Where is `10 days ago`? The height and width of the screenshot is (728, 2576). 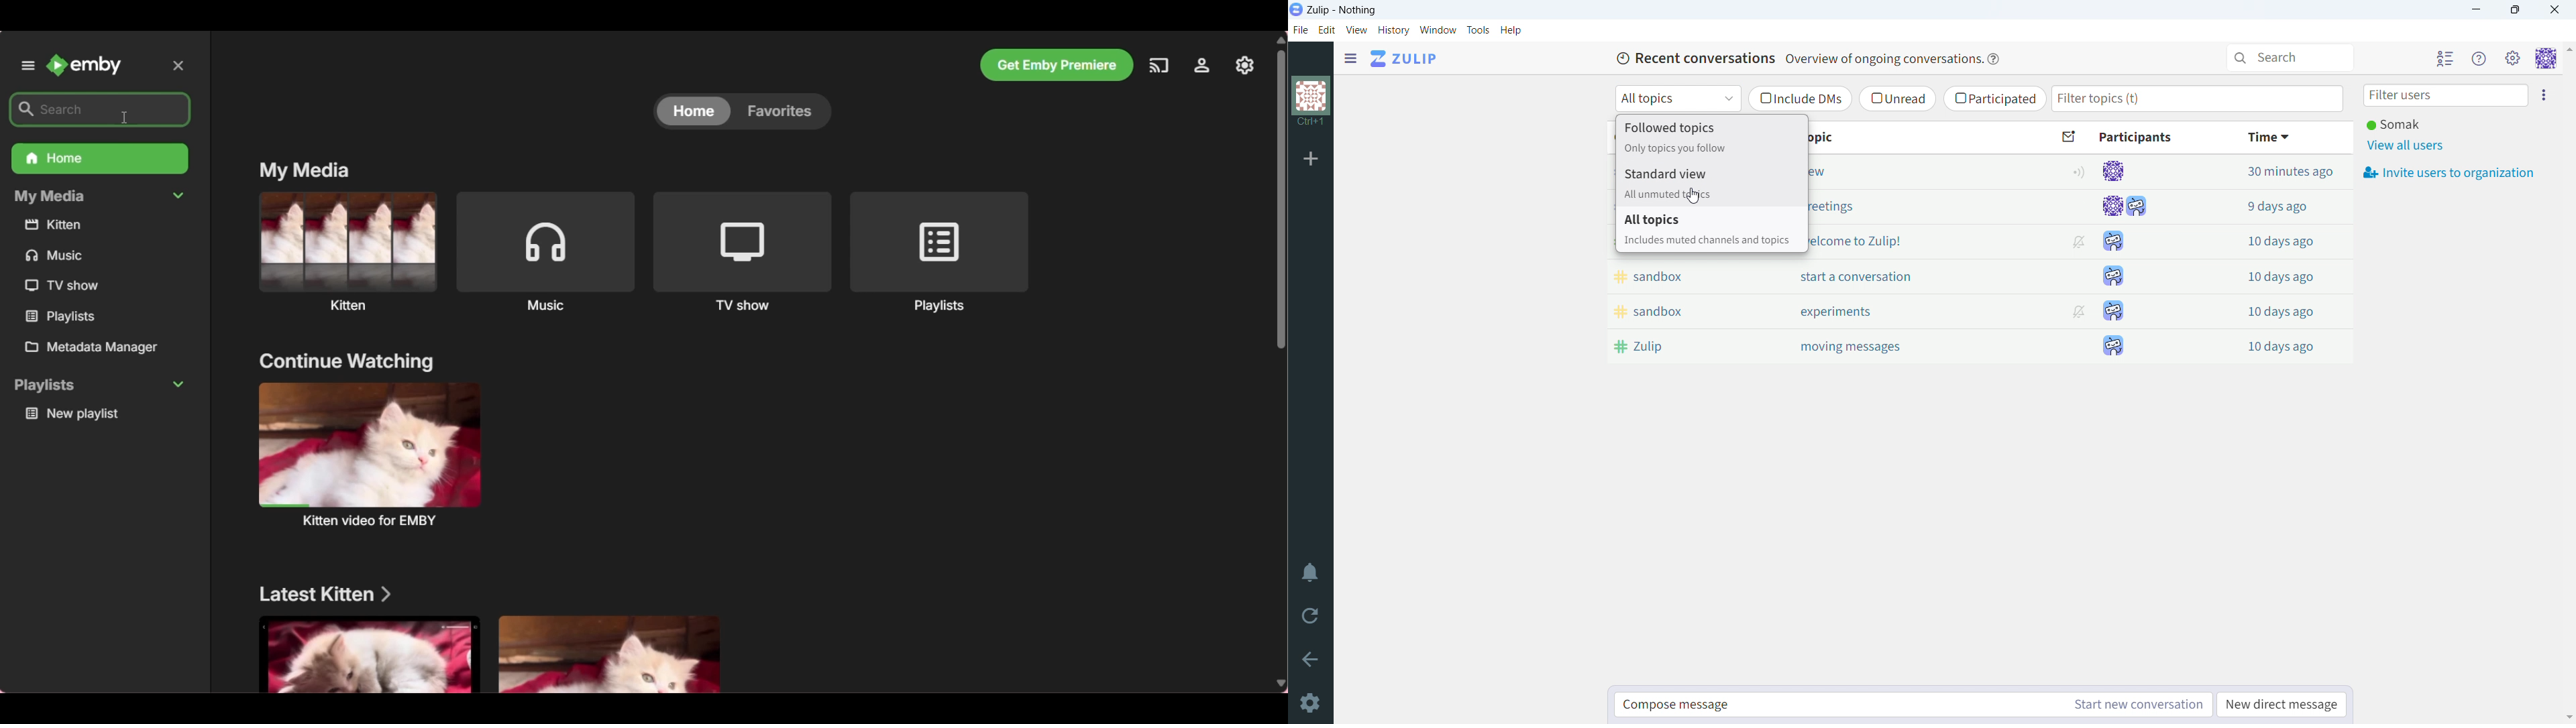 10 days ago is located at coordinates (2280, 312).